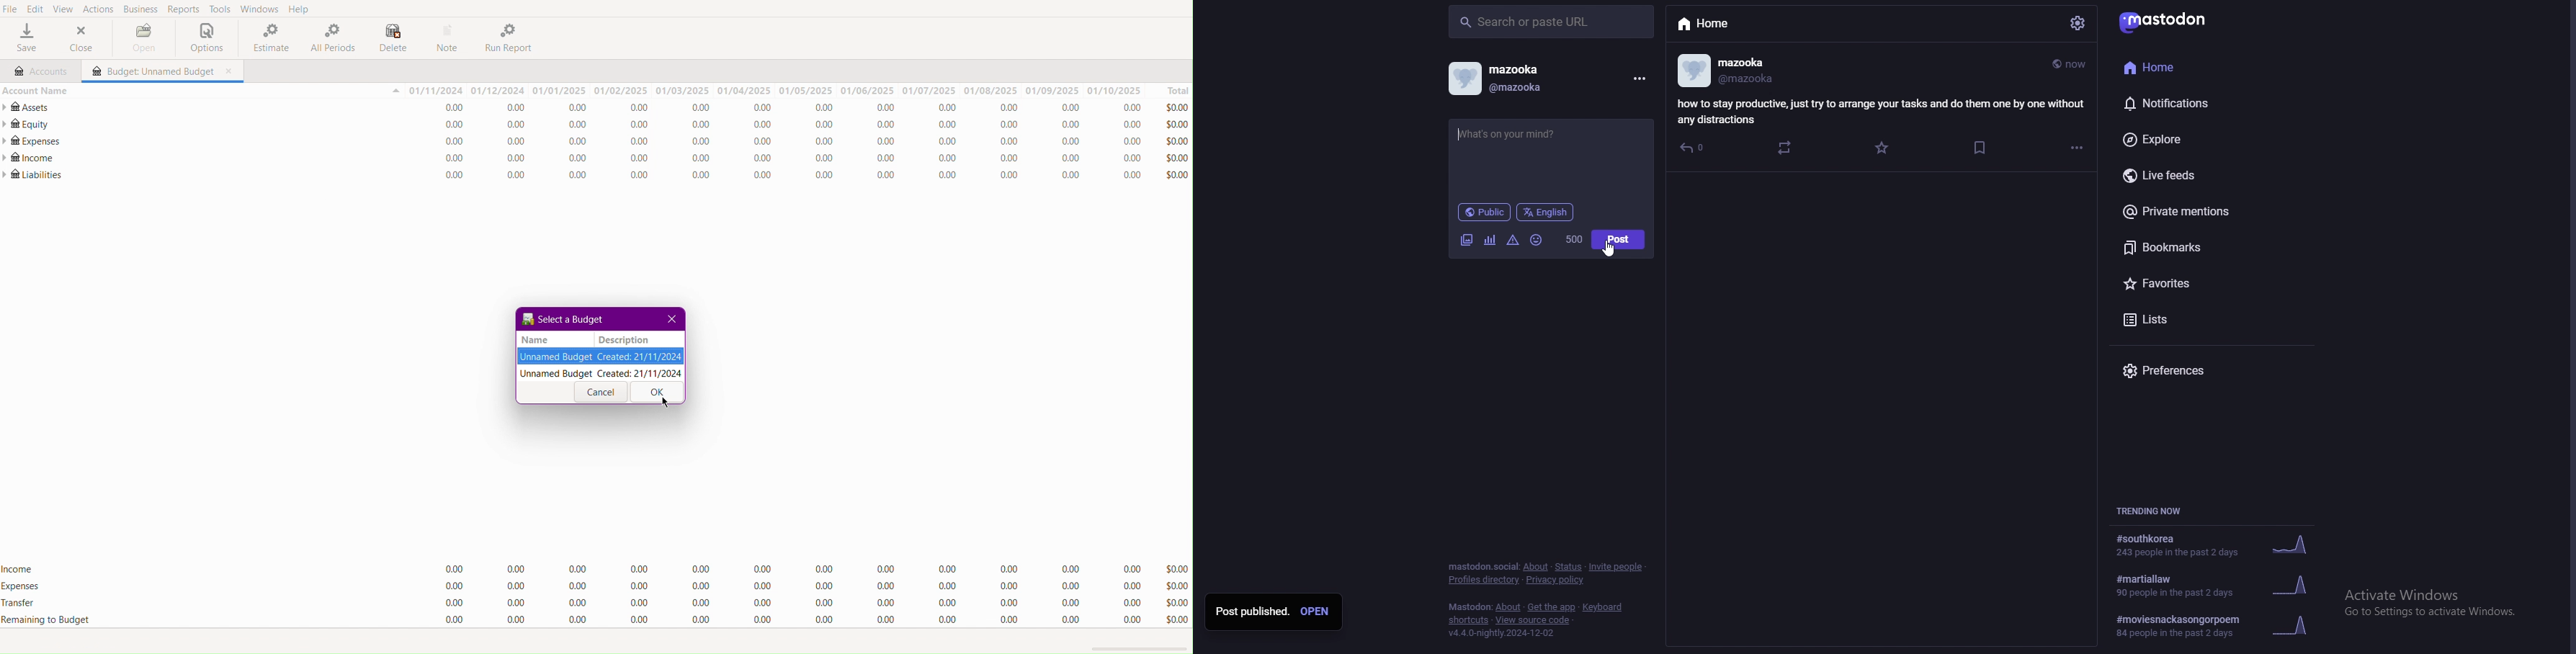  I want to click on notifications, so click(2187, 104).